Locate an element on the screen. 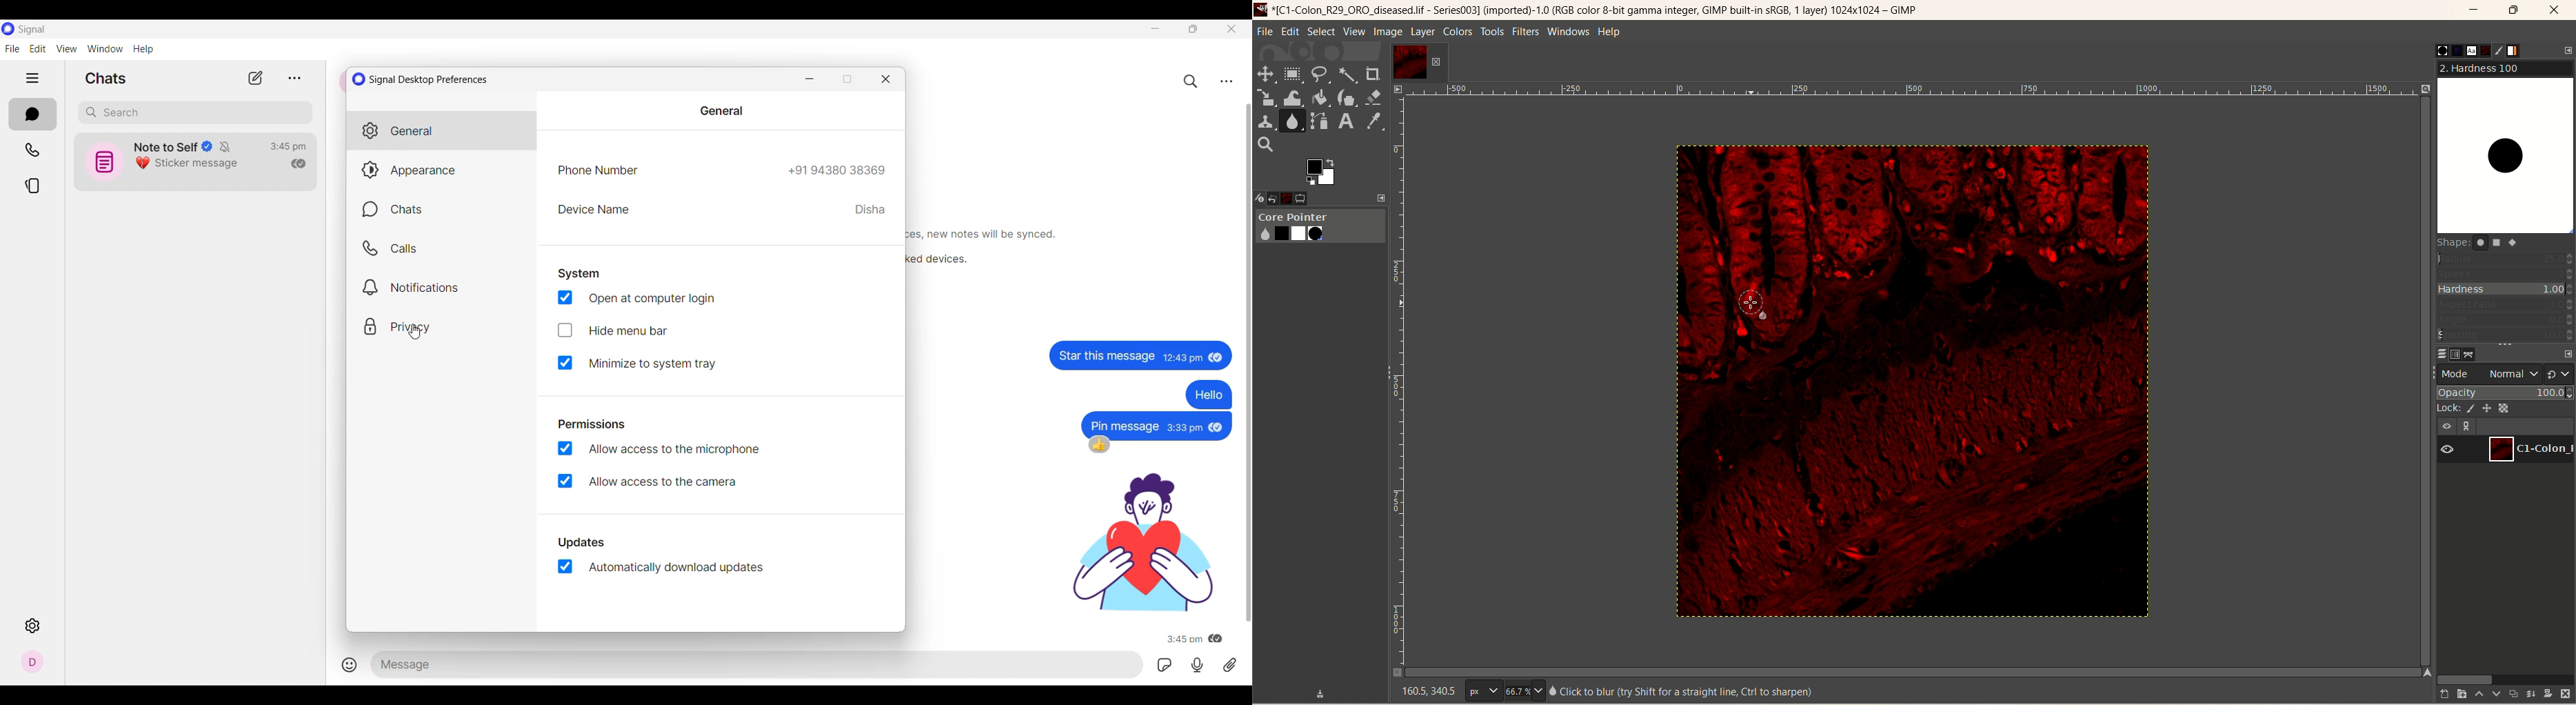  path is located at coordinates (2472, 354).